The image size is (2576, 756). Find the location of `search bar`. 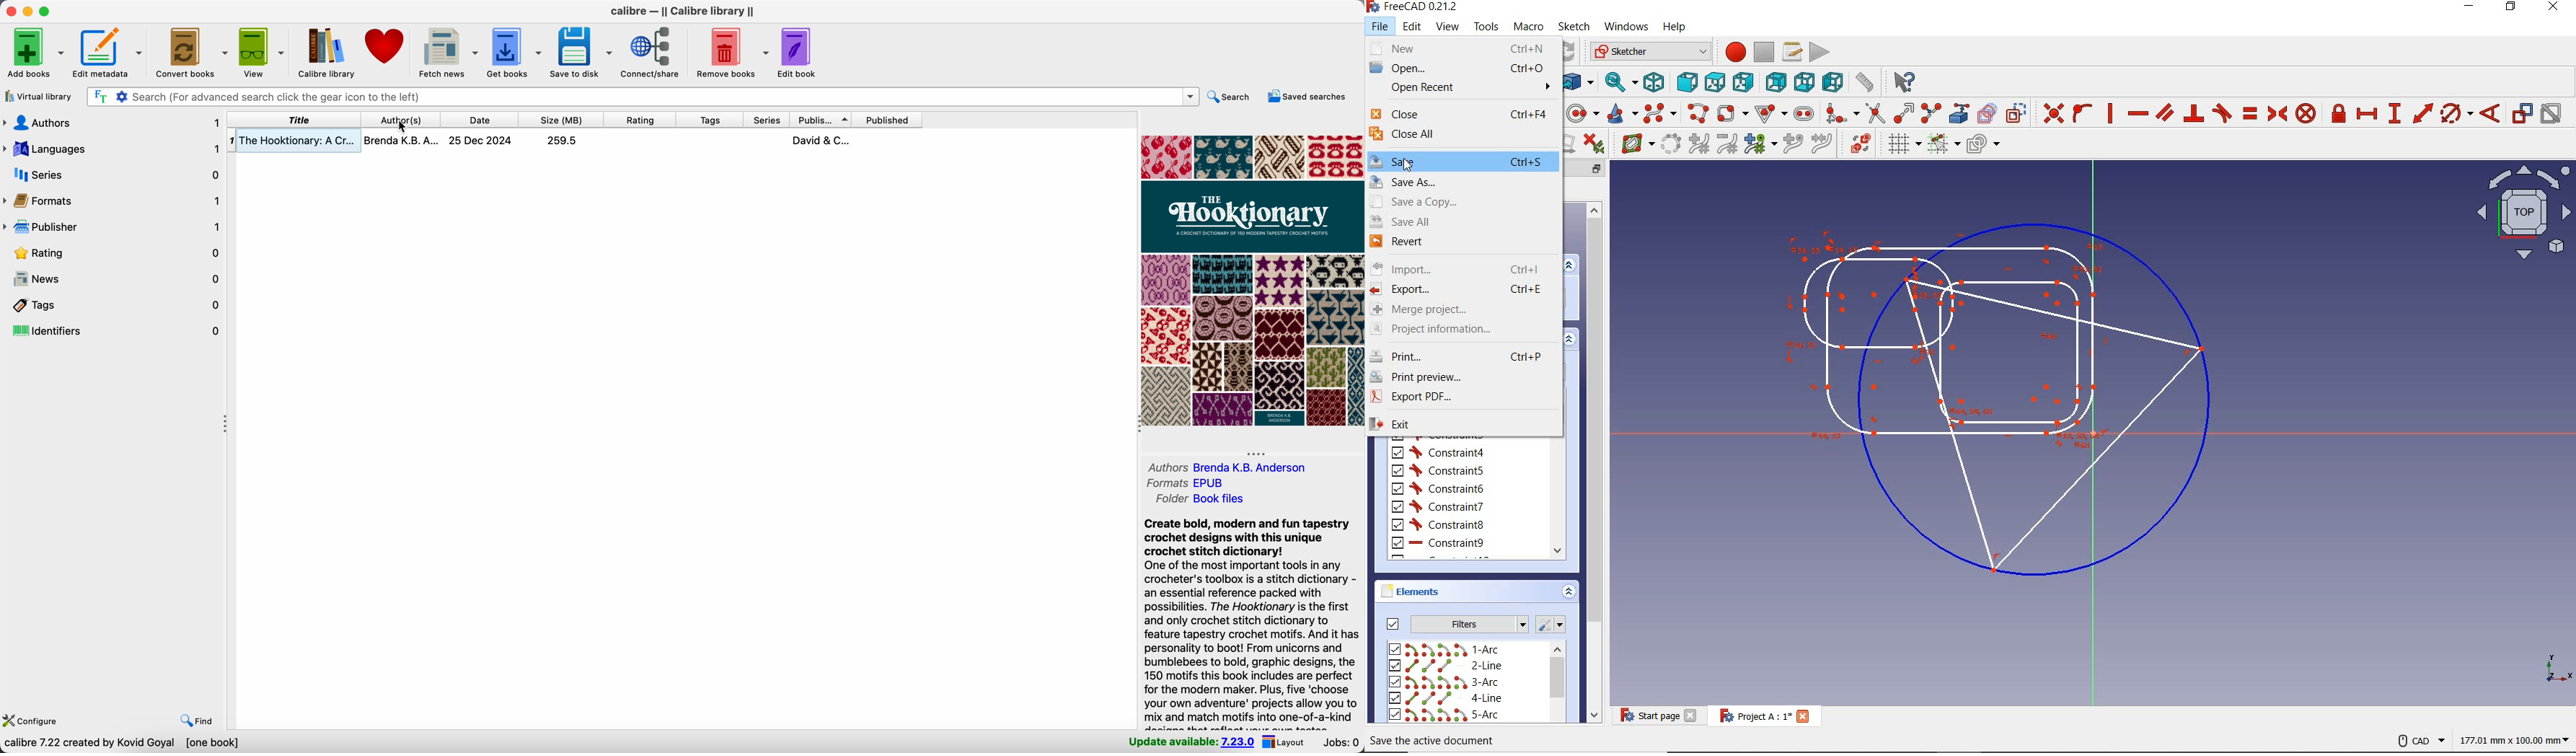

search bar is located at coordinates (643, 96).